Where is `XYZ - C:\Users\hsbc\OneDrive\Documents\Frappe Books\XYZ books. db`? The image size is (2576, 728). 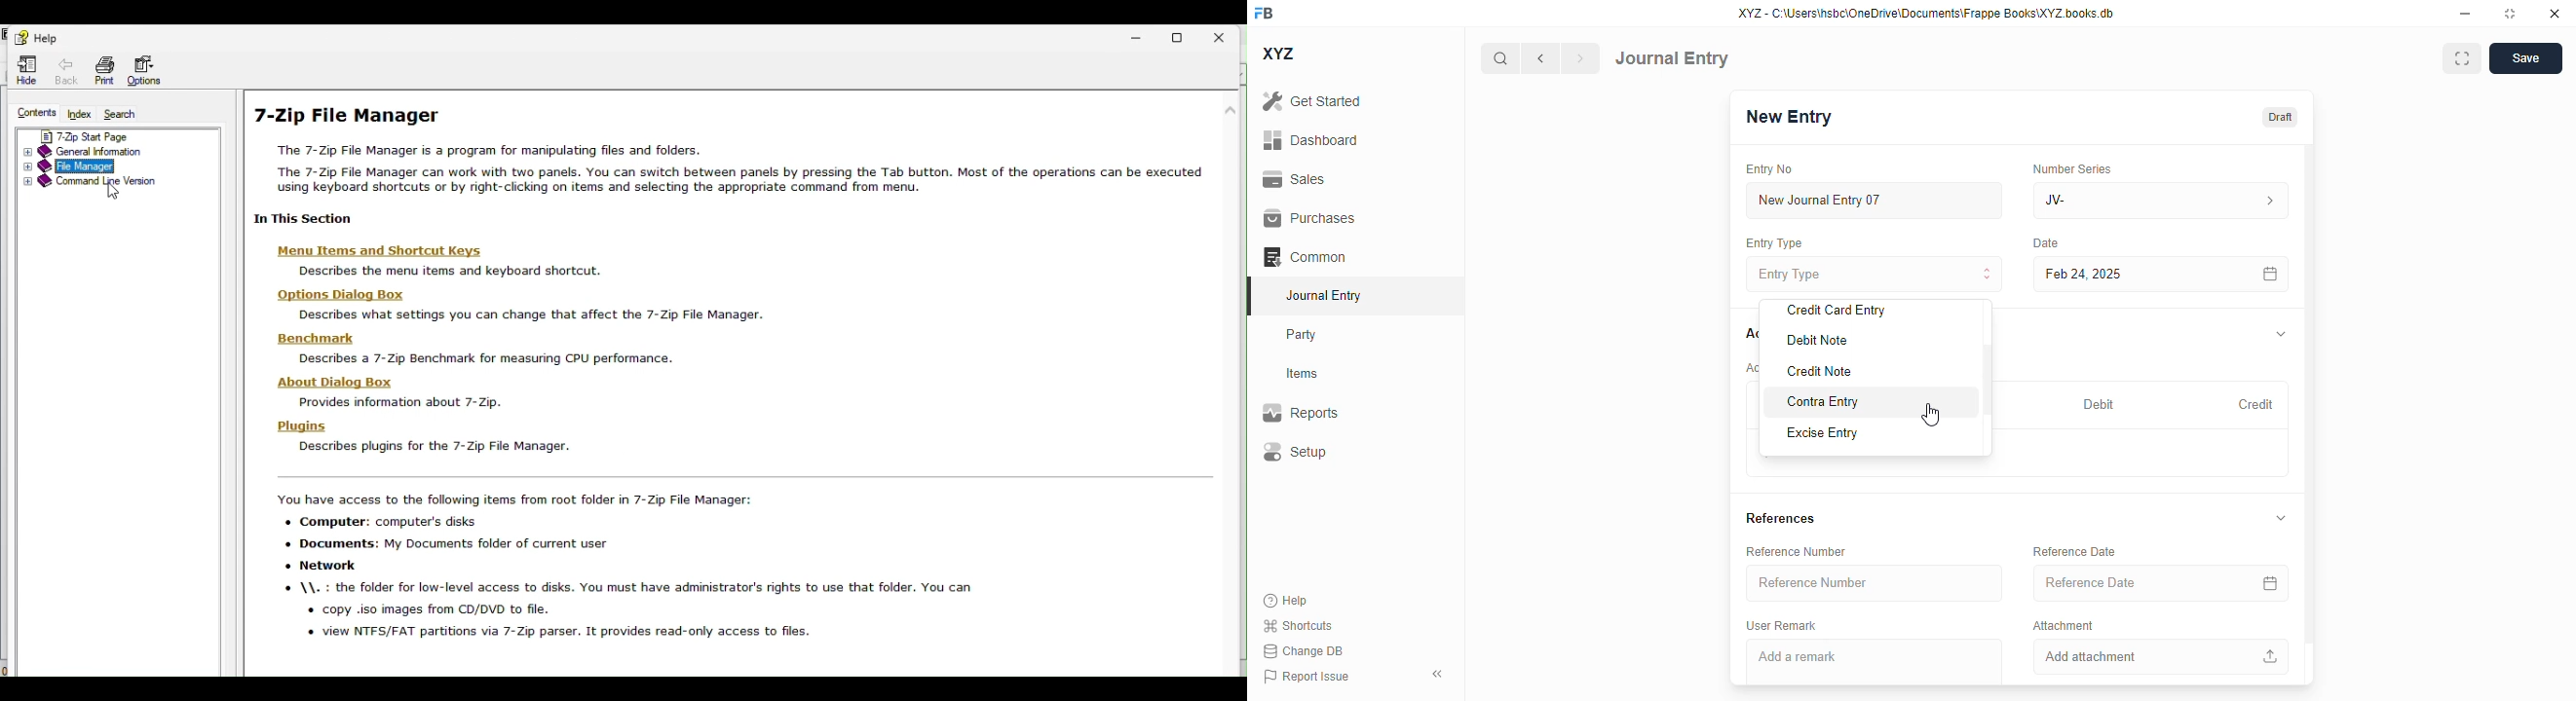 XYZ - C:\Users\hsbc\OneDrive\Documents\Frappe Books\XYZ books. db is located at coordinates (1926, 14).